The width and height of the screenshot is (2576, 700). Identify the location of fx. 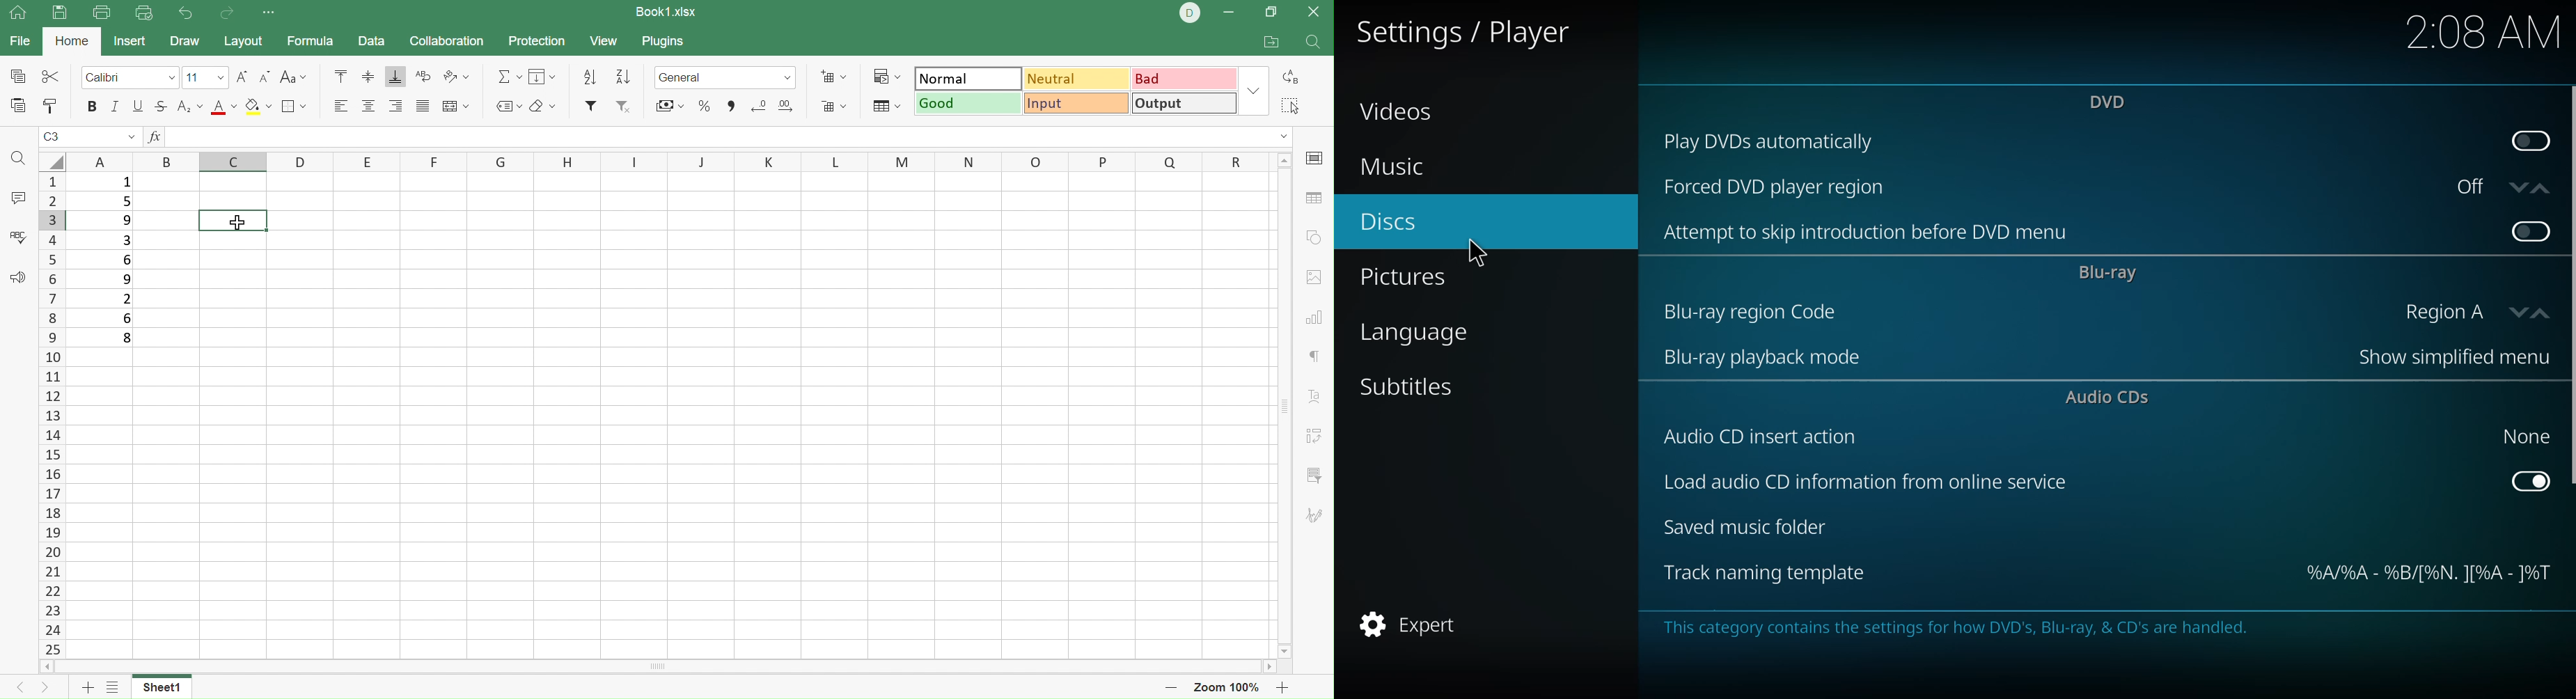
(152, 137).